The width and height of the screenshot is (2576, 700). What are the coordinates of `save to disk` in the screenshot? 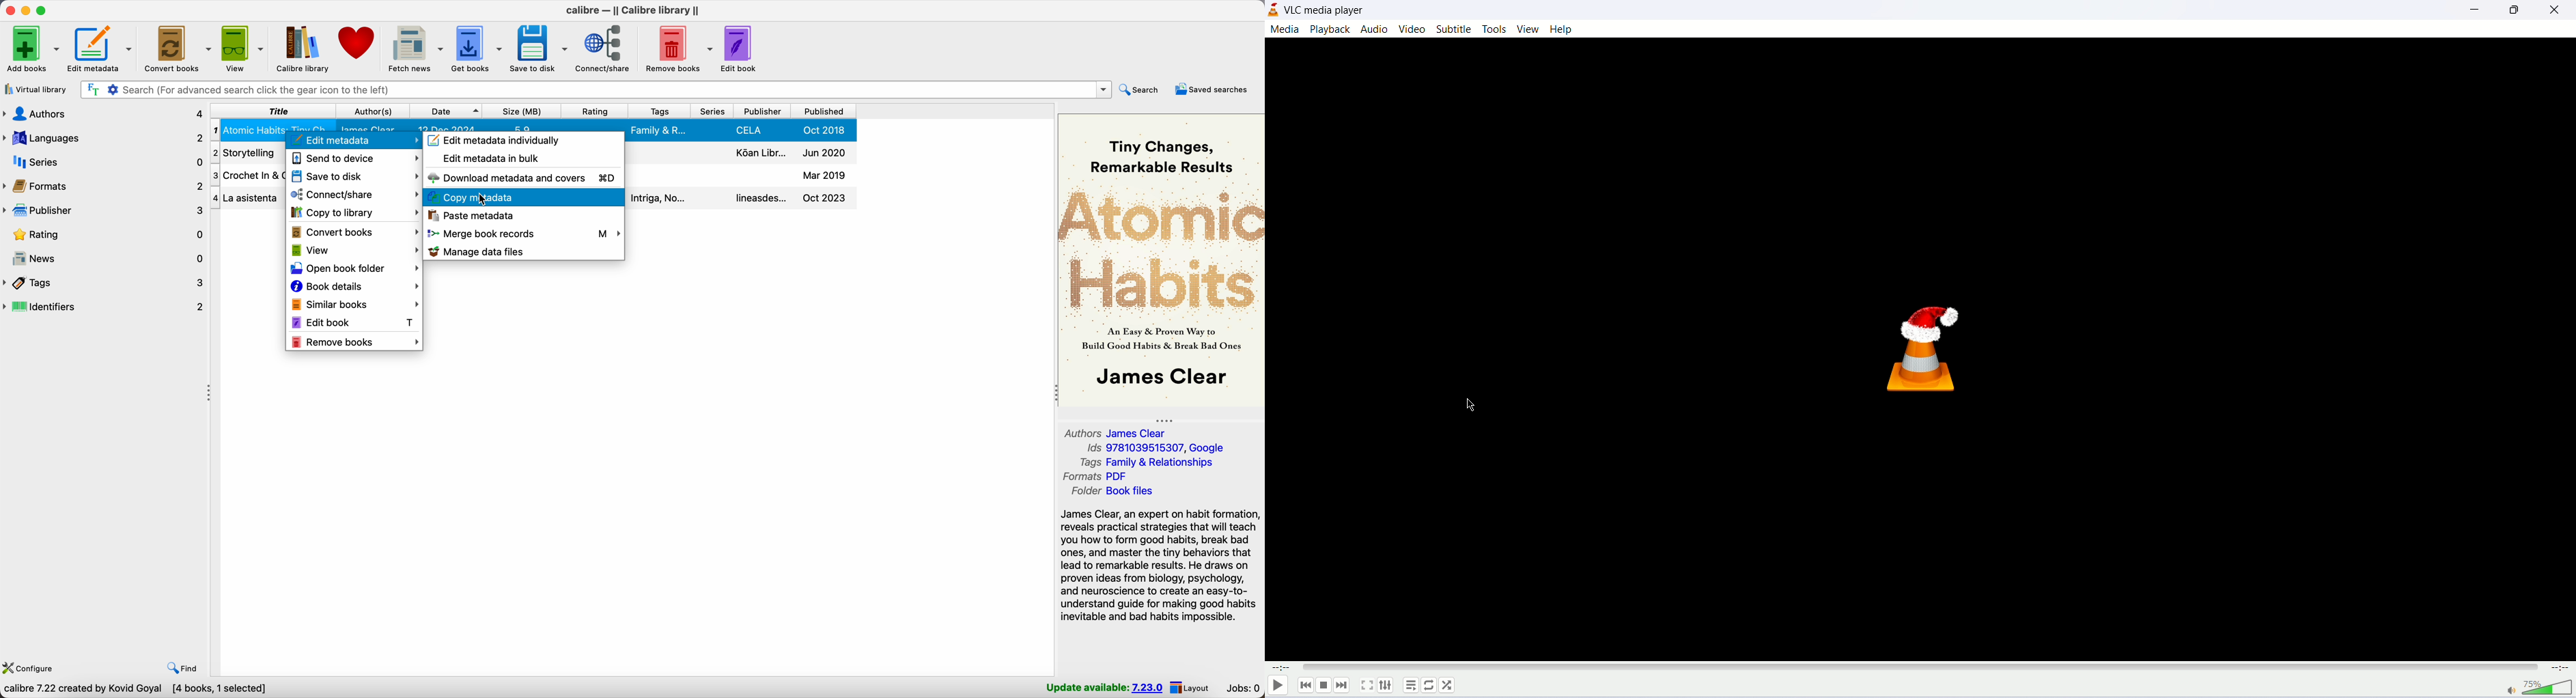 It's located at (538, 47).